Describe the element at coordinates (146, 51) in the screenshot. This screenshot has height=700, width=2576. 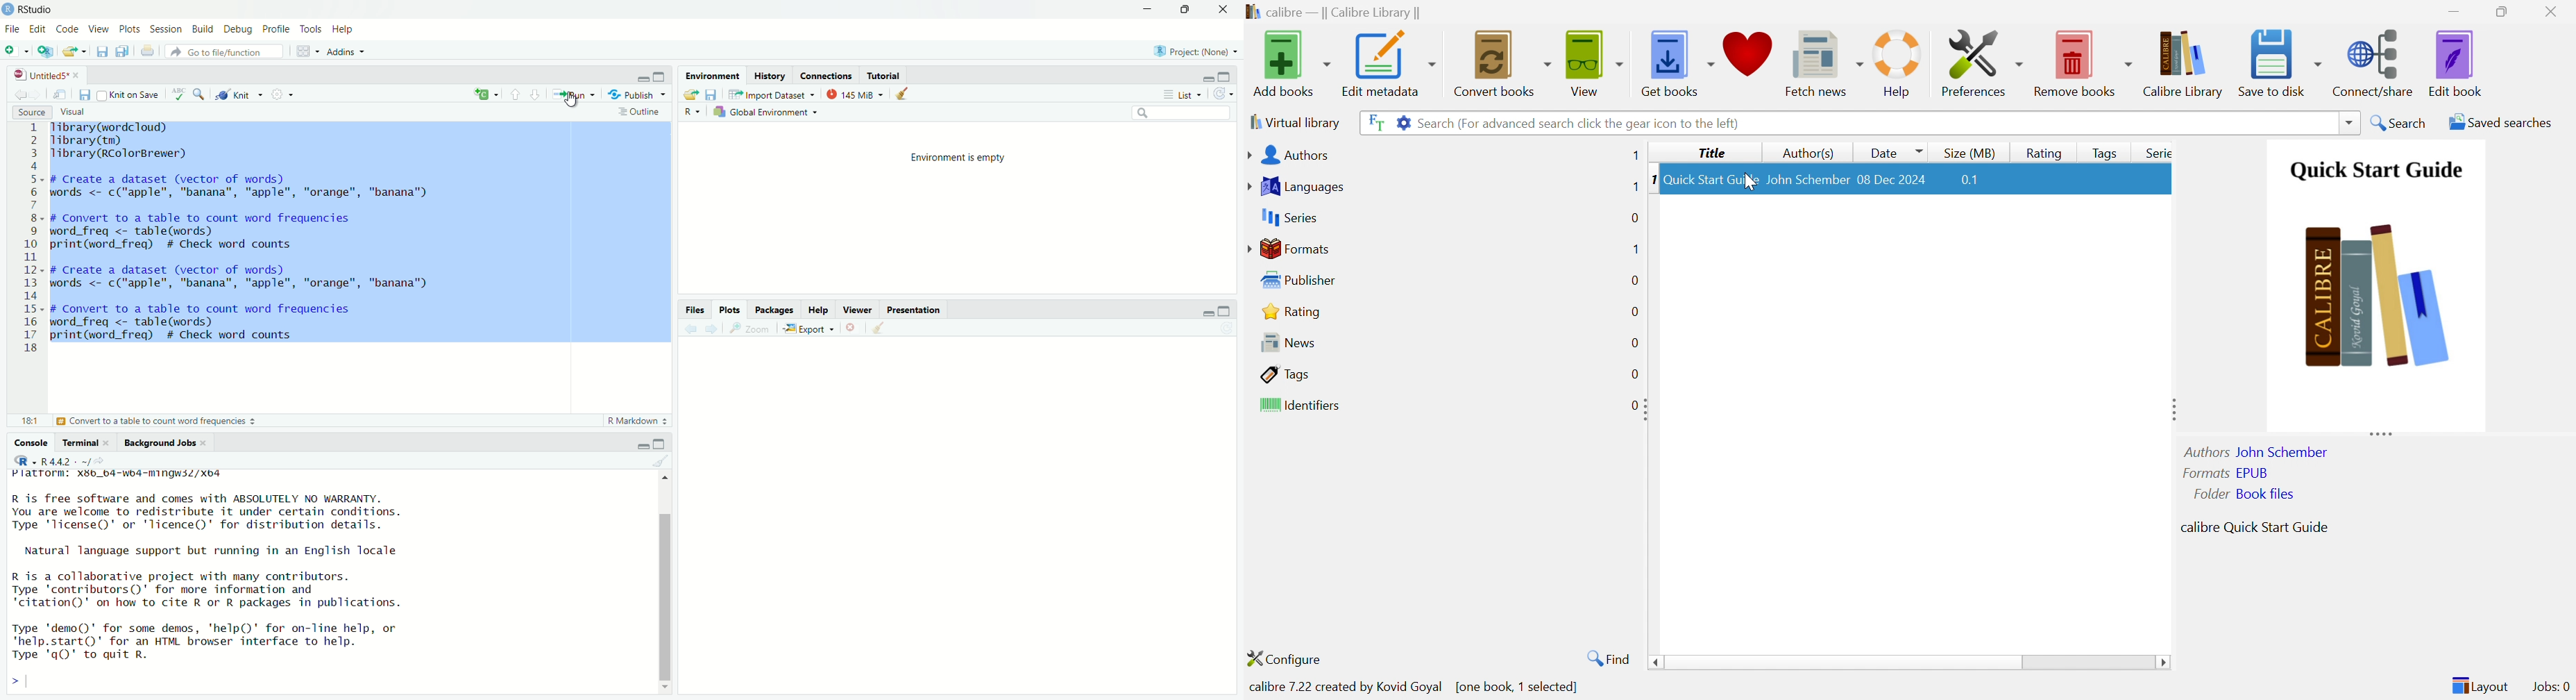
I see `Print the current file` at that location.